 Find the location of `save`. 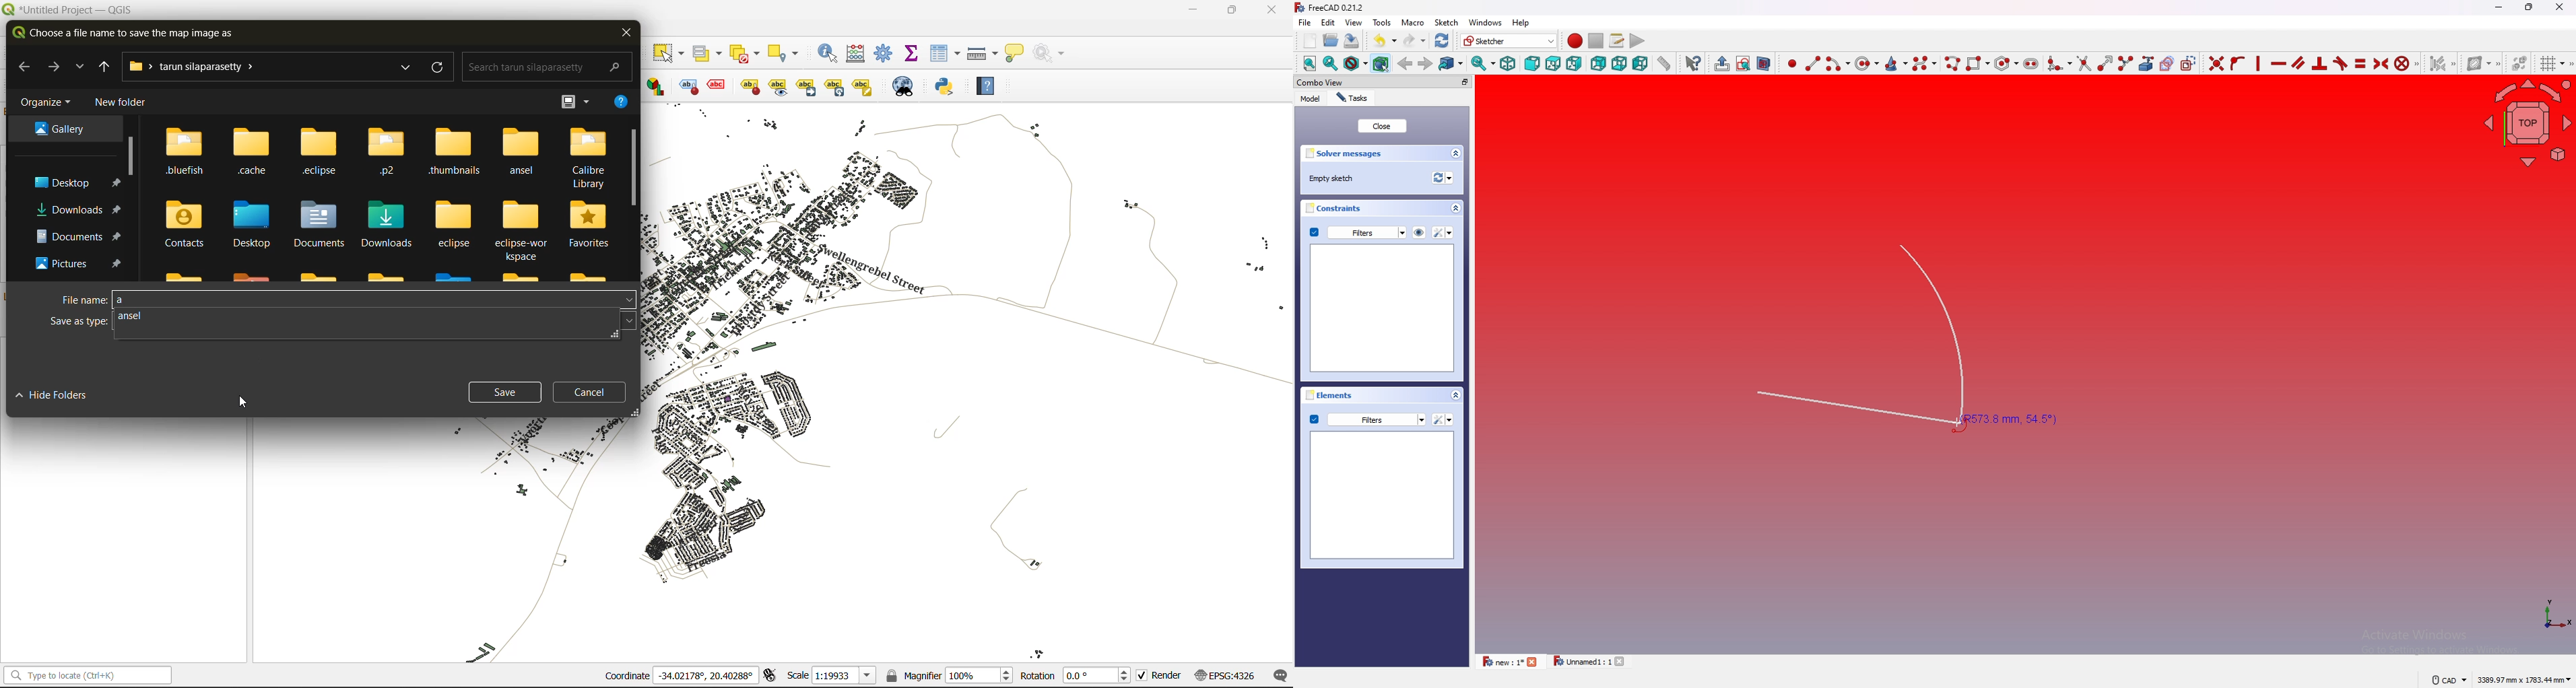

save is located at coordinates (1351, 40).